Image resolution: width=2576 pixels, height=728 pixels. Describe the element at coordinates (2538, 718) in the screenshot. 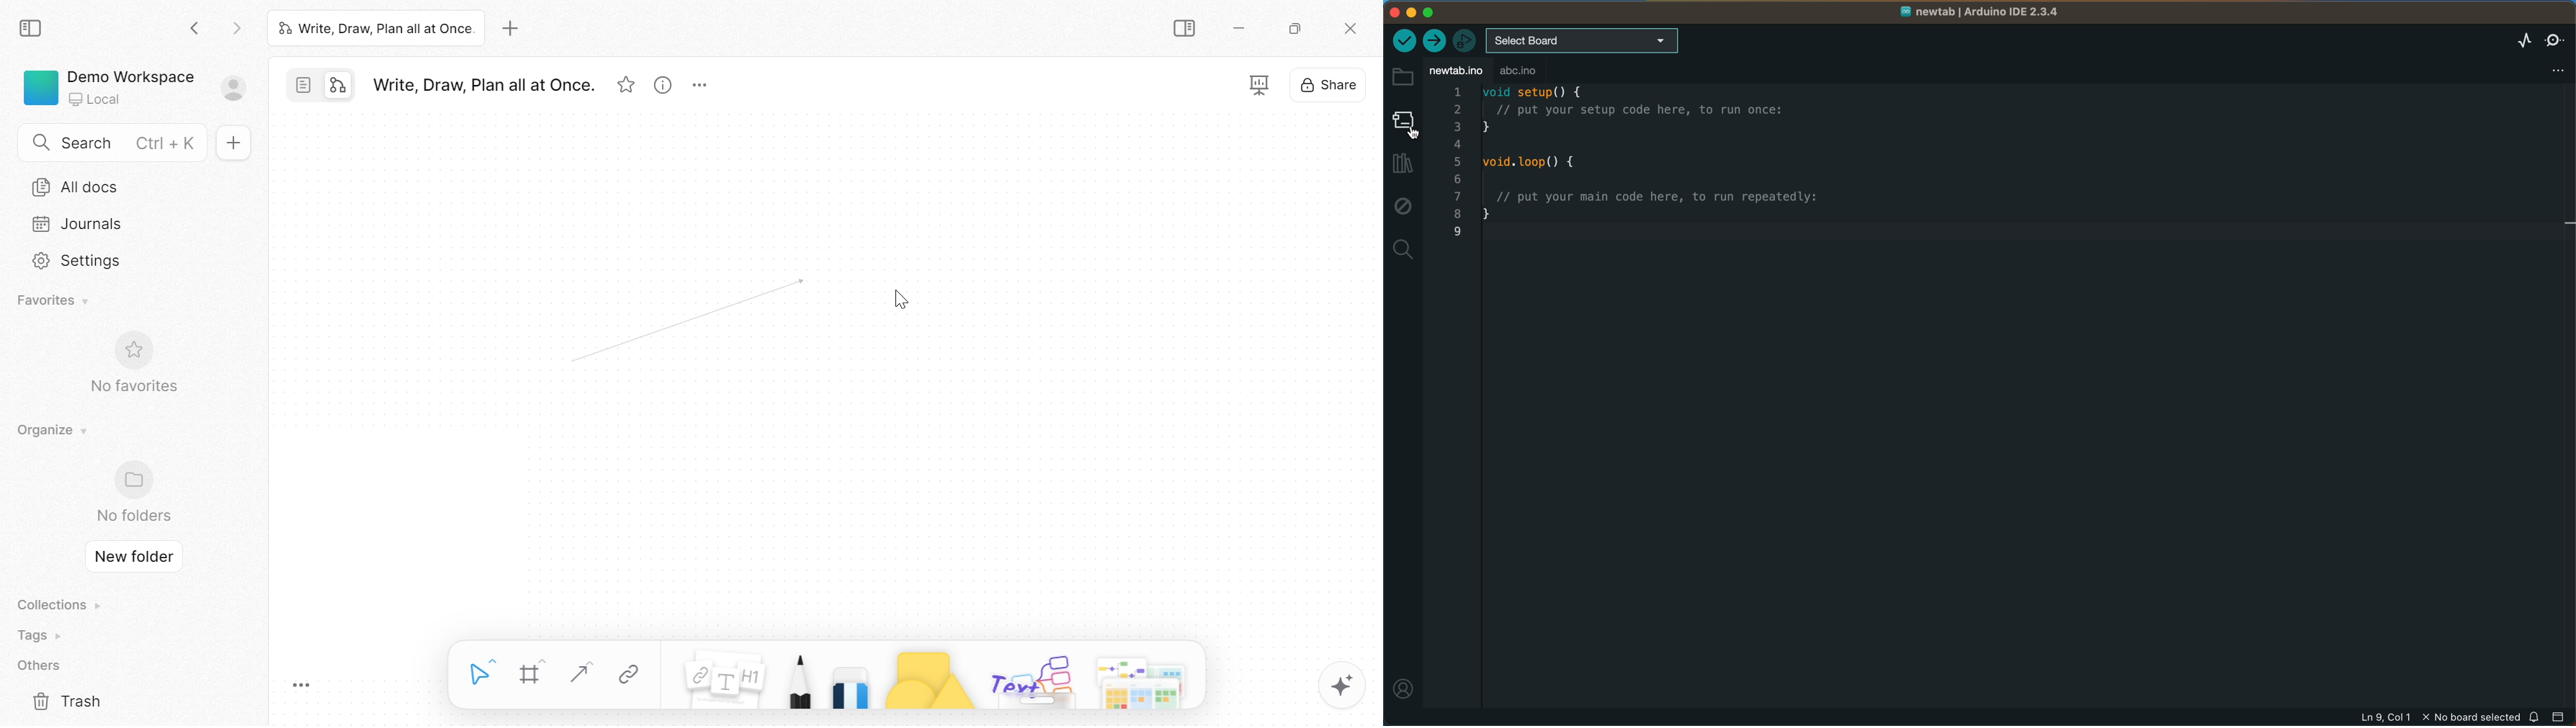

I see `notification` at that location.